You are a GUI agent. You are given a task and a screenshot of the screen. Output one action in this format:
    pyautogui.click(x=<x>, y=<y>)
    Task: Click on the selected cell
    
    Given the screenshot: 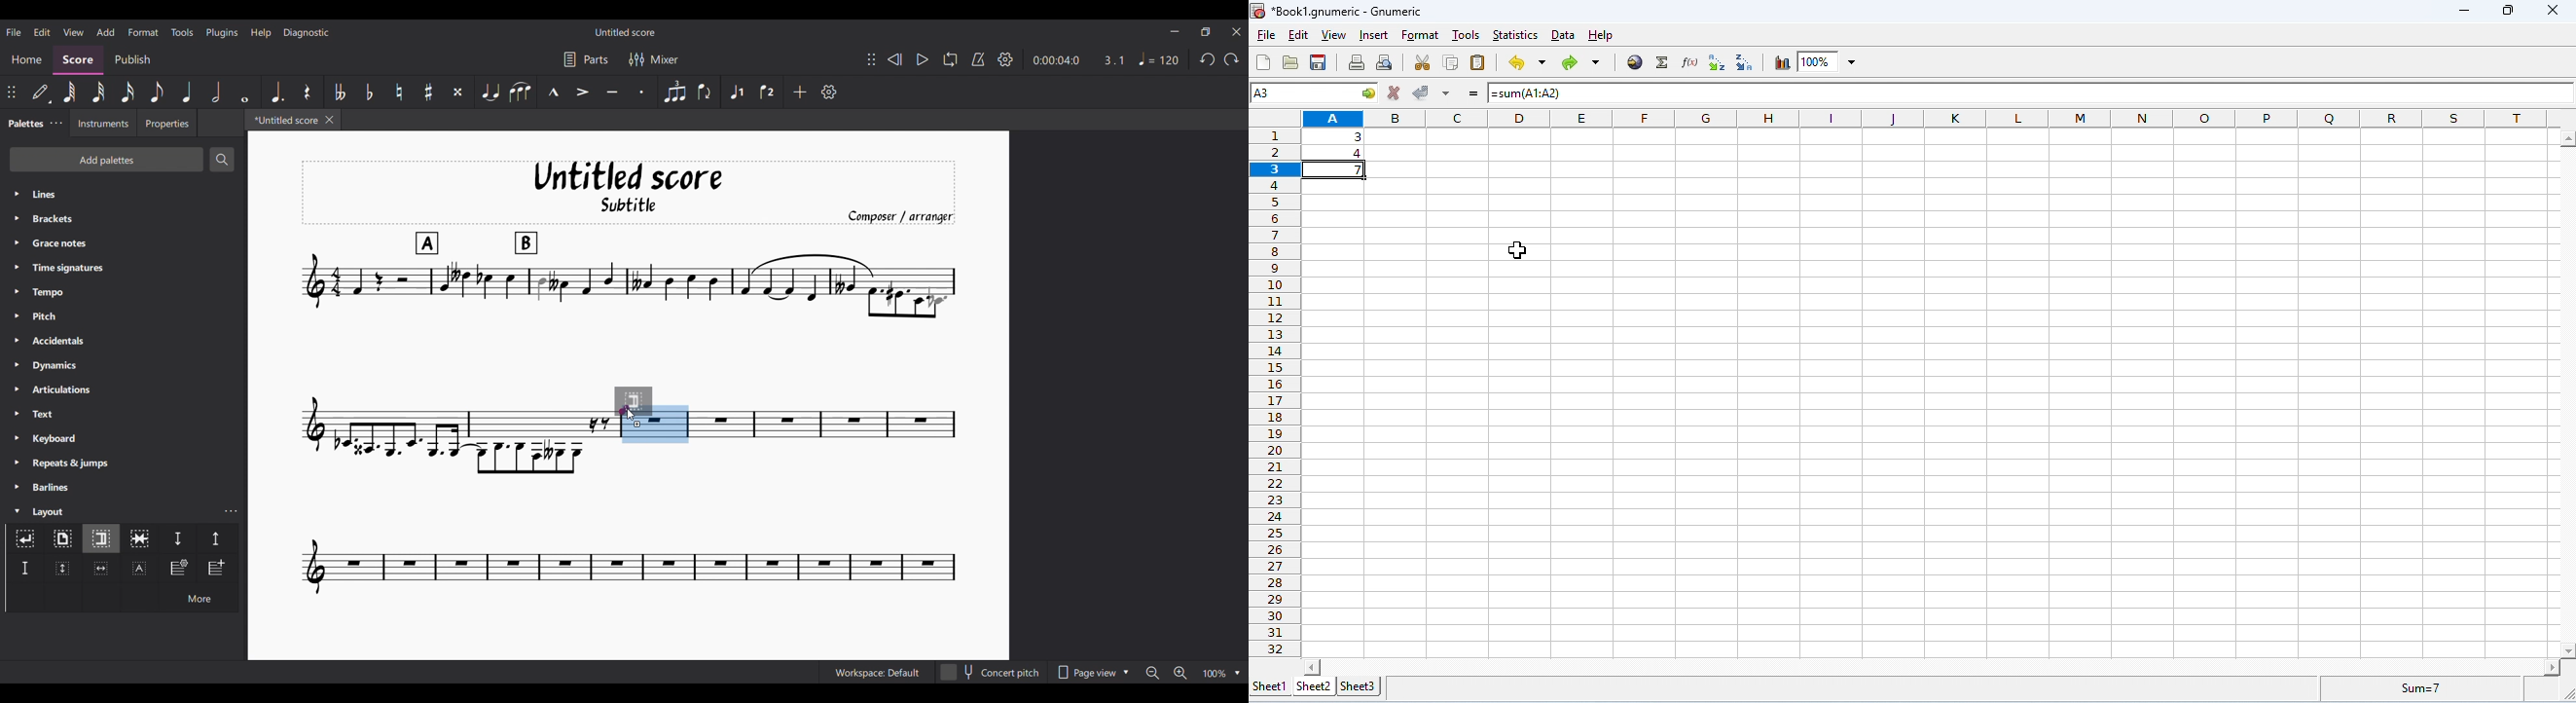 What is the action you would take?
    pyautogui.click(x=1314, y=94)
    